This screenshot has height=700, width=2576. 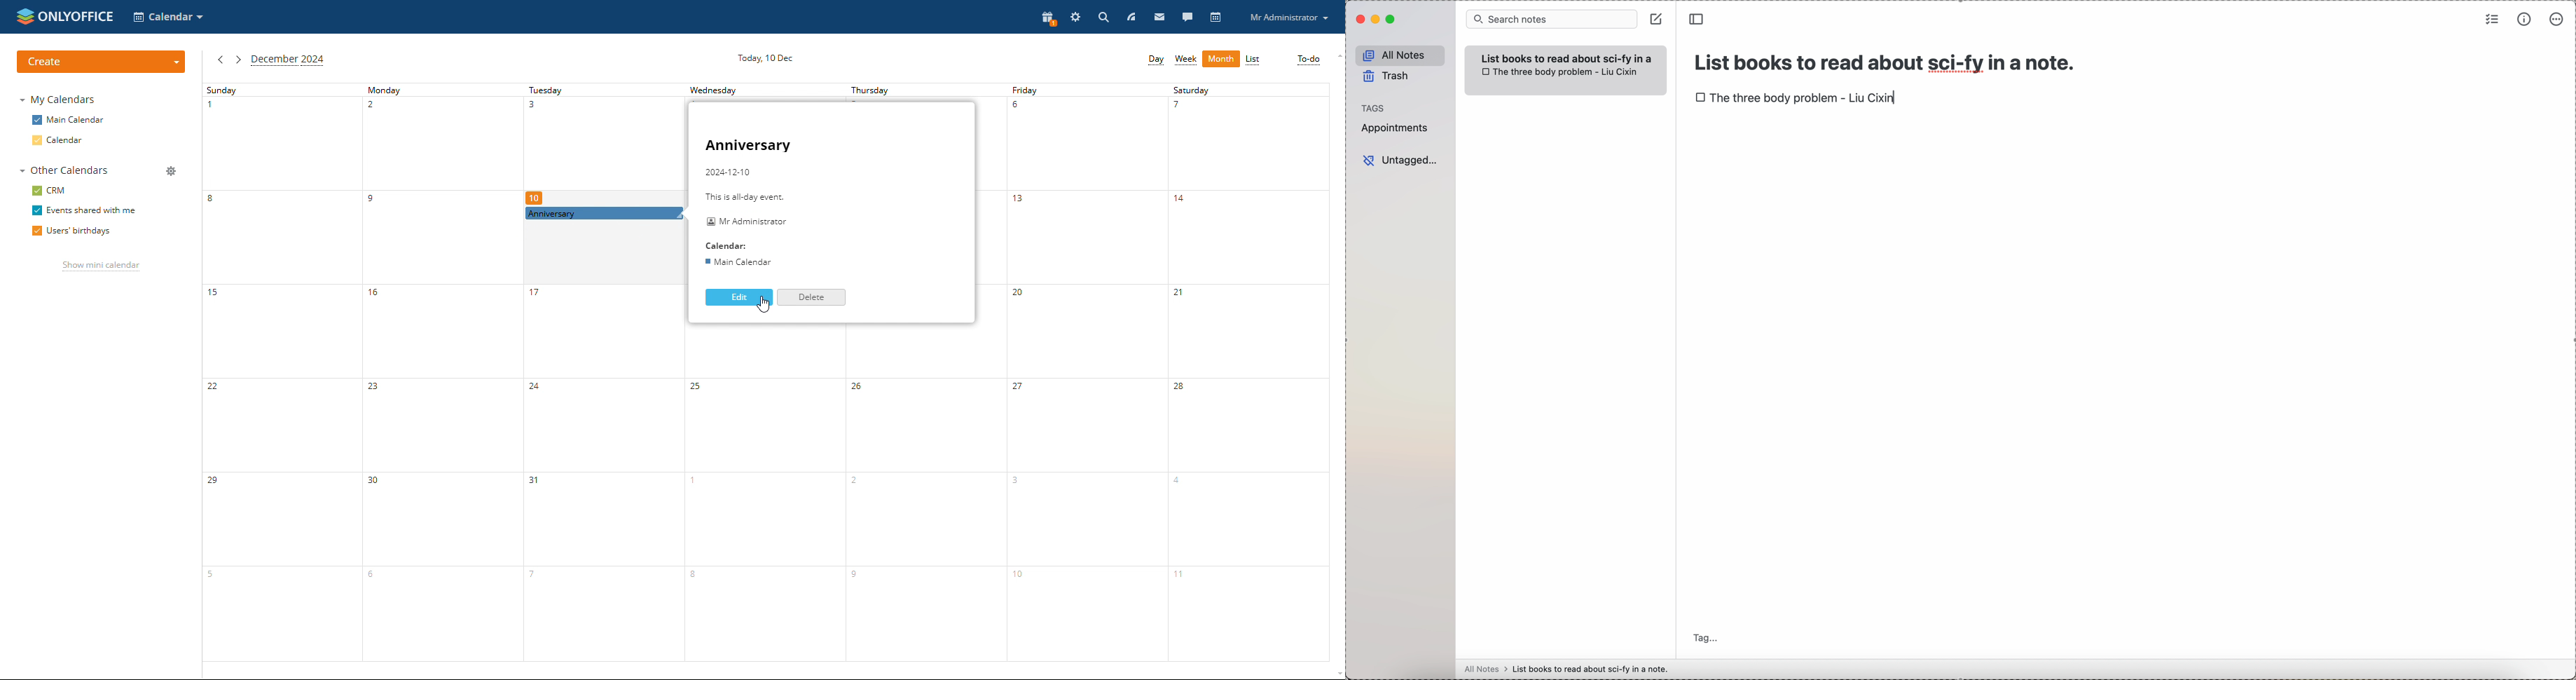 What do you see at coordinates (1387, 77) in the screenshot?
I see `trash` at bounding box center [1387, 77].